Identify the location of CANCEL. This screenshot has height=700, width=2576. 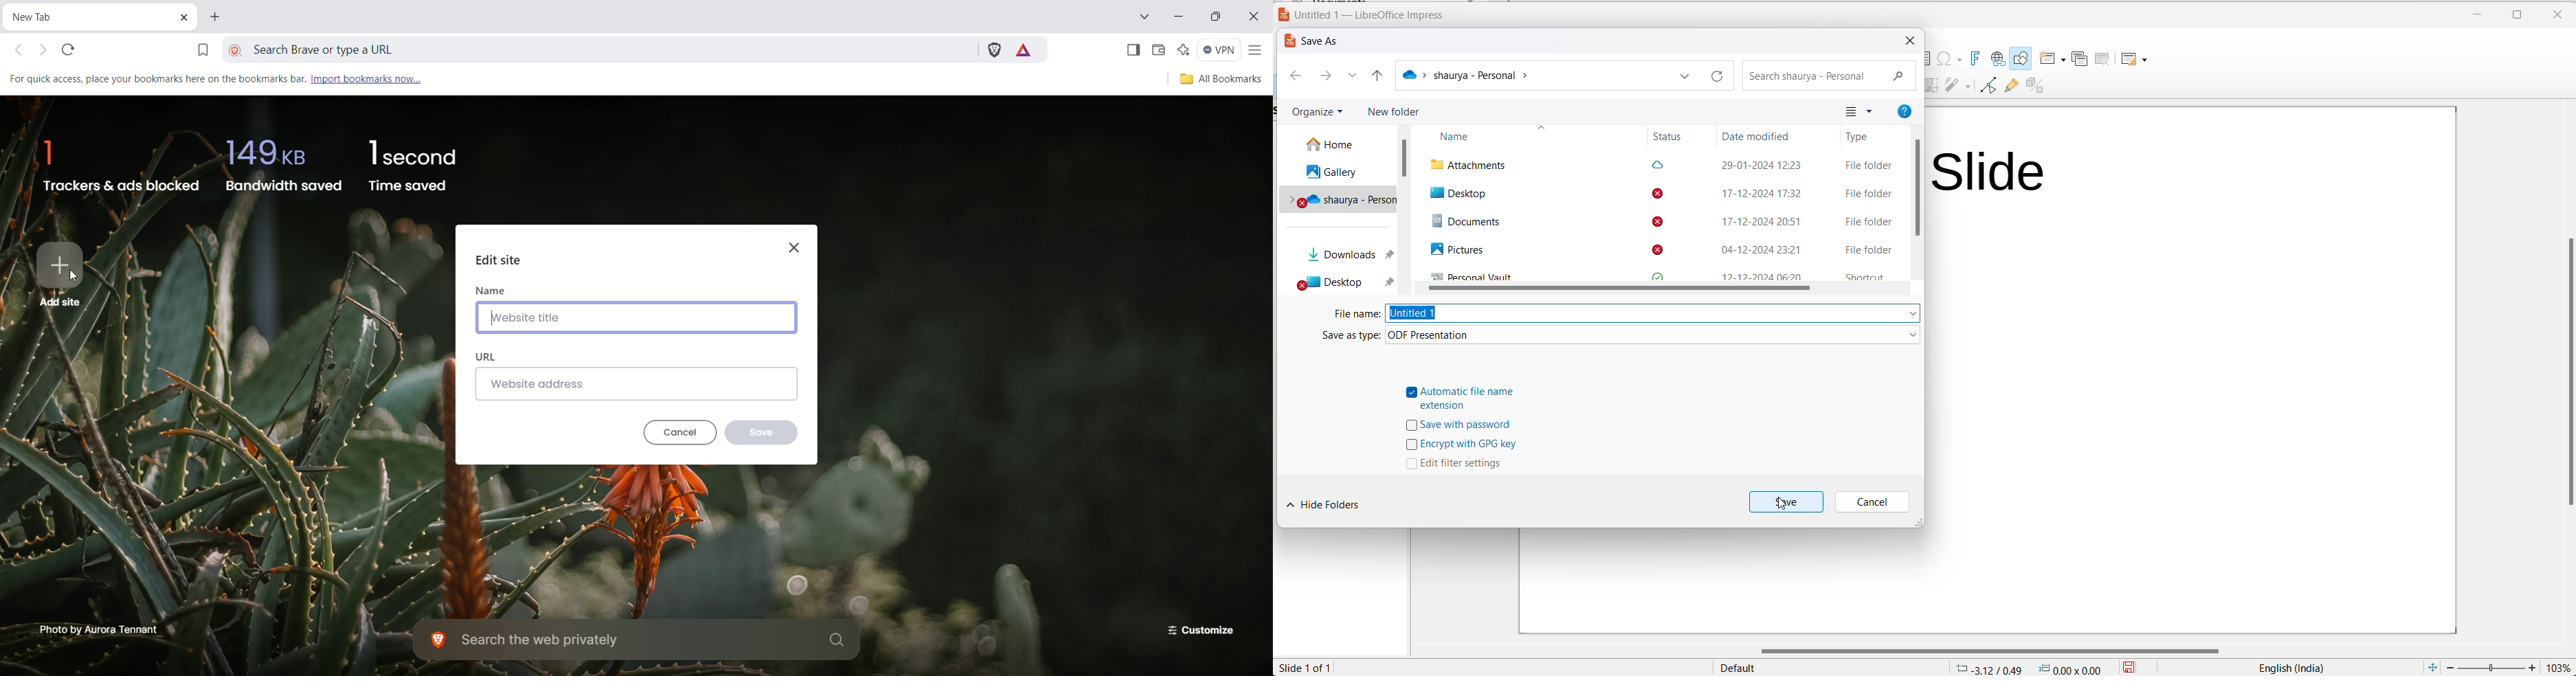
(1875, 499).